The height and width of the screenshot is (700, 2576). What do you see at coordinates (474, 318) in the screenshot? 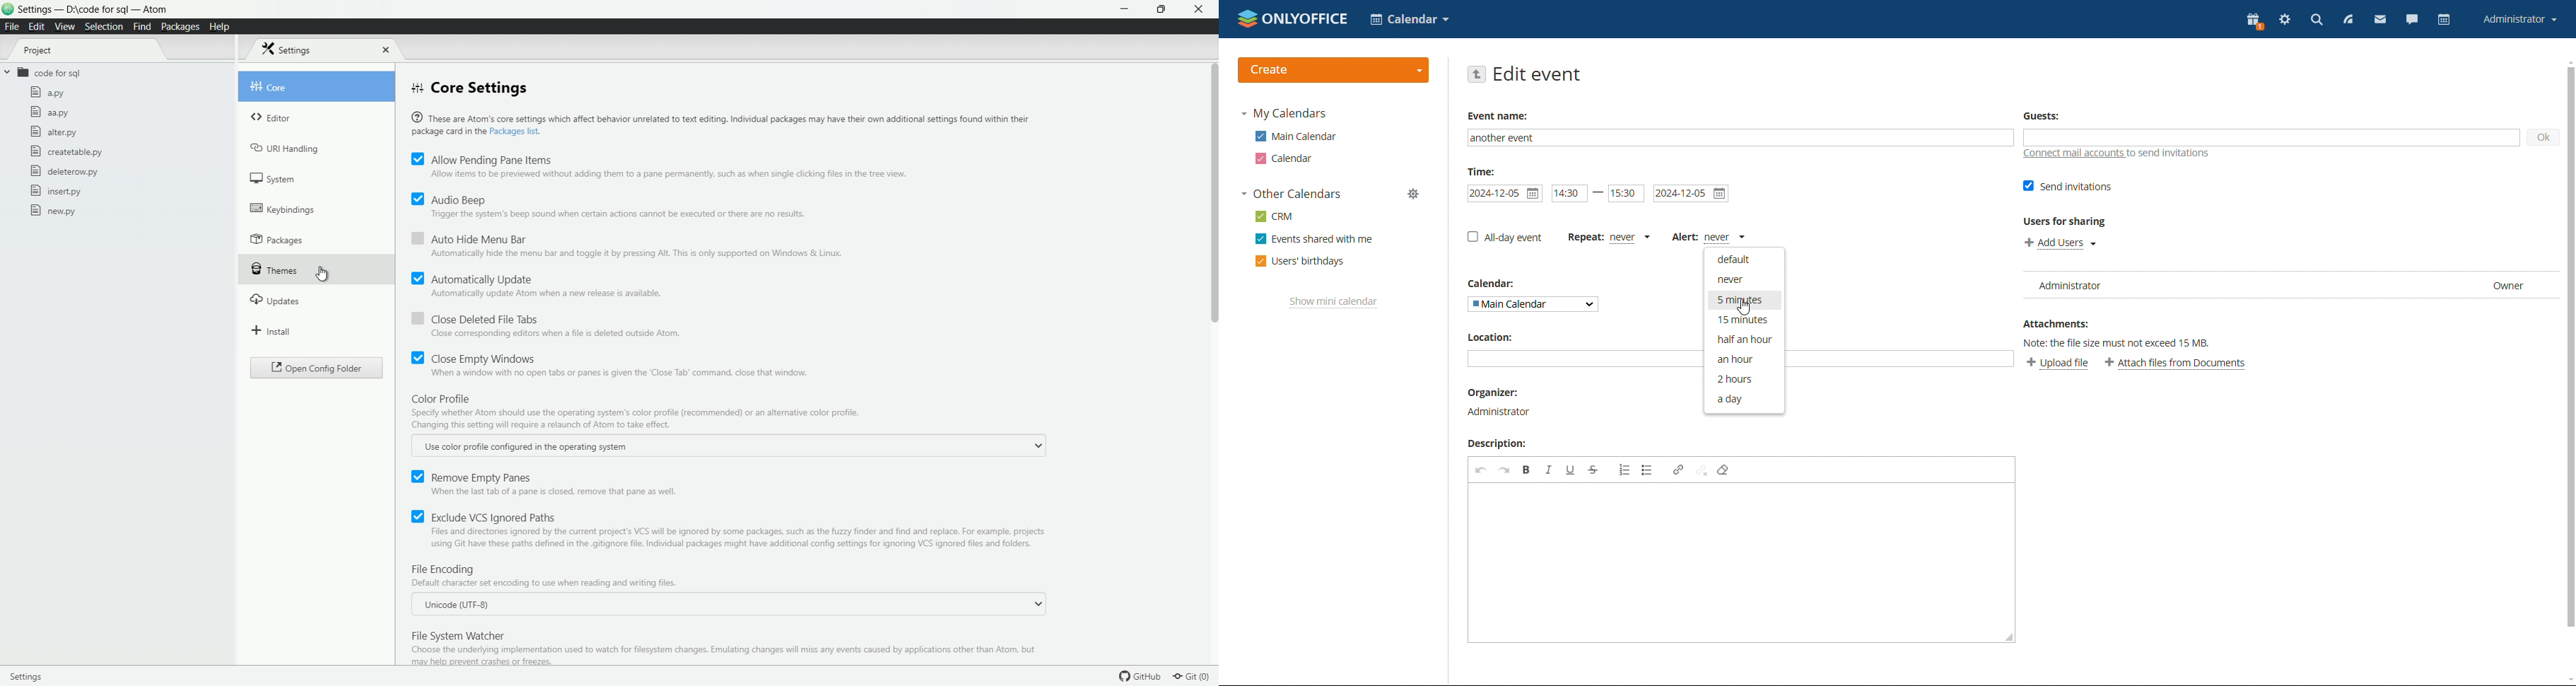
I see `close deleted file tabs` at bounding box center [474, 318].